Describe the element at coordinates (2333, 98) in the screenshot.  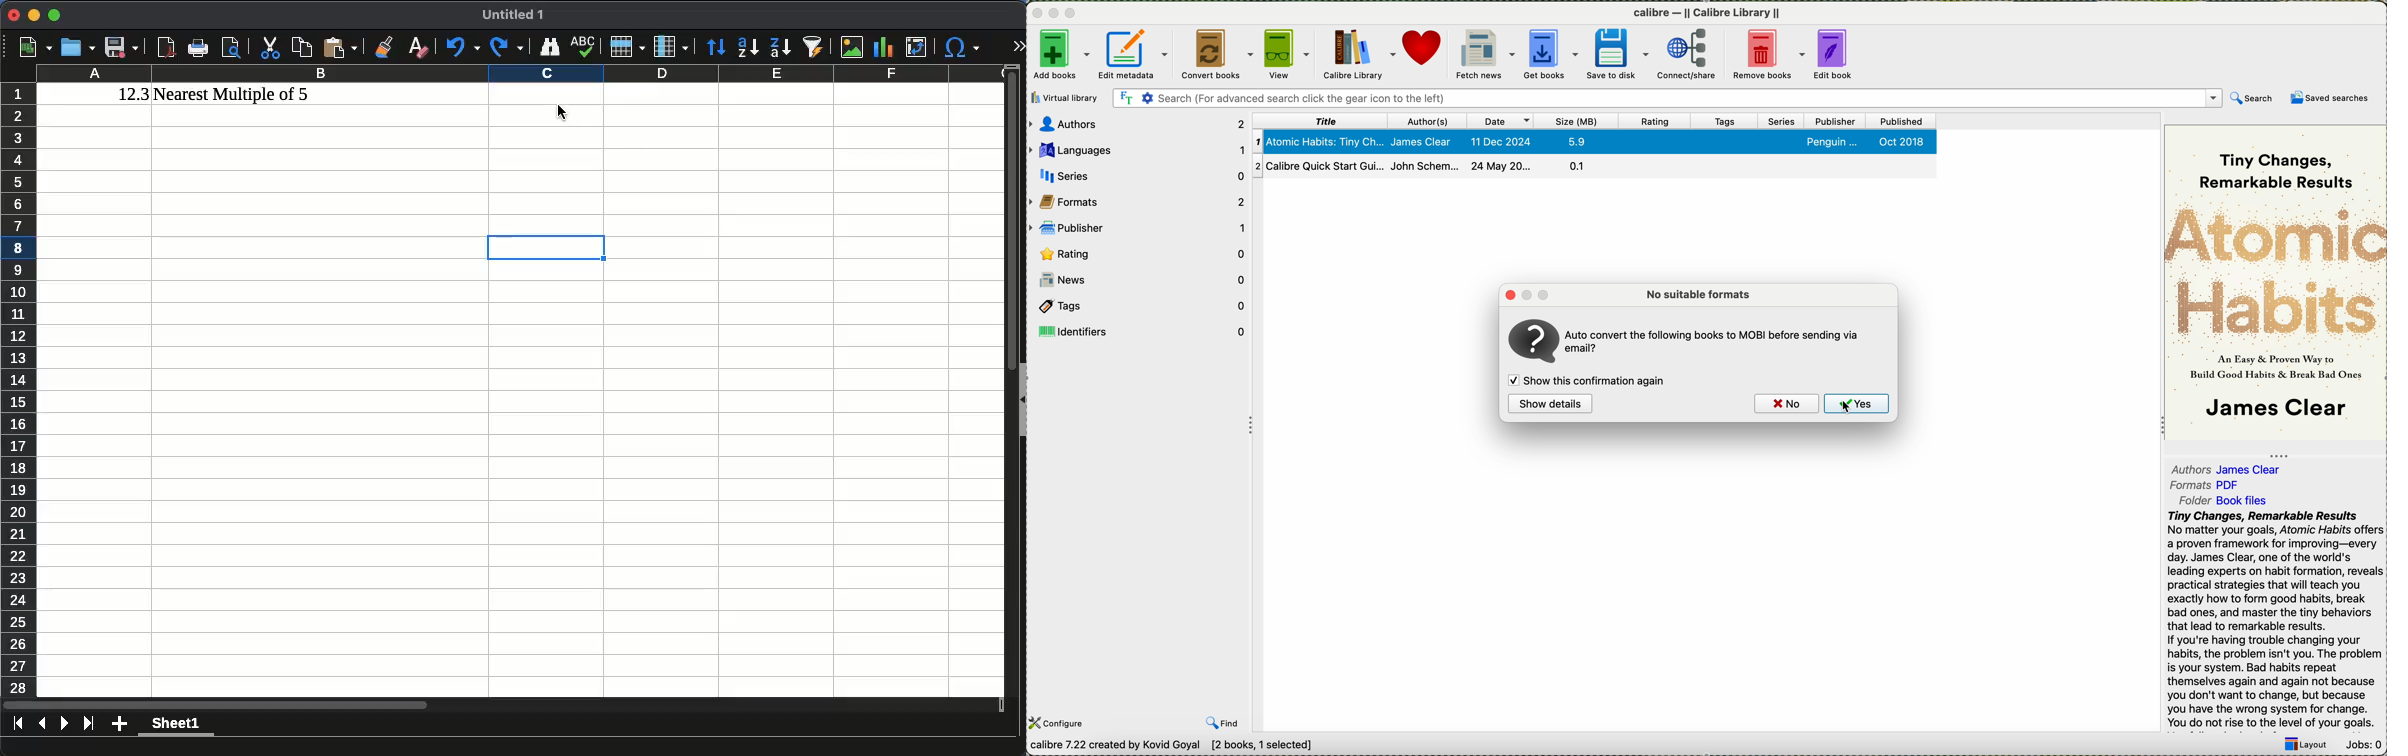
I see `saved searches` at that location.